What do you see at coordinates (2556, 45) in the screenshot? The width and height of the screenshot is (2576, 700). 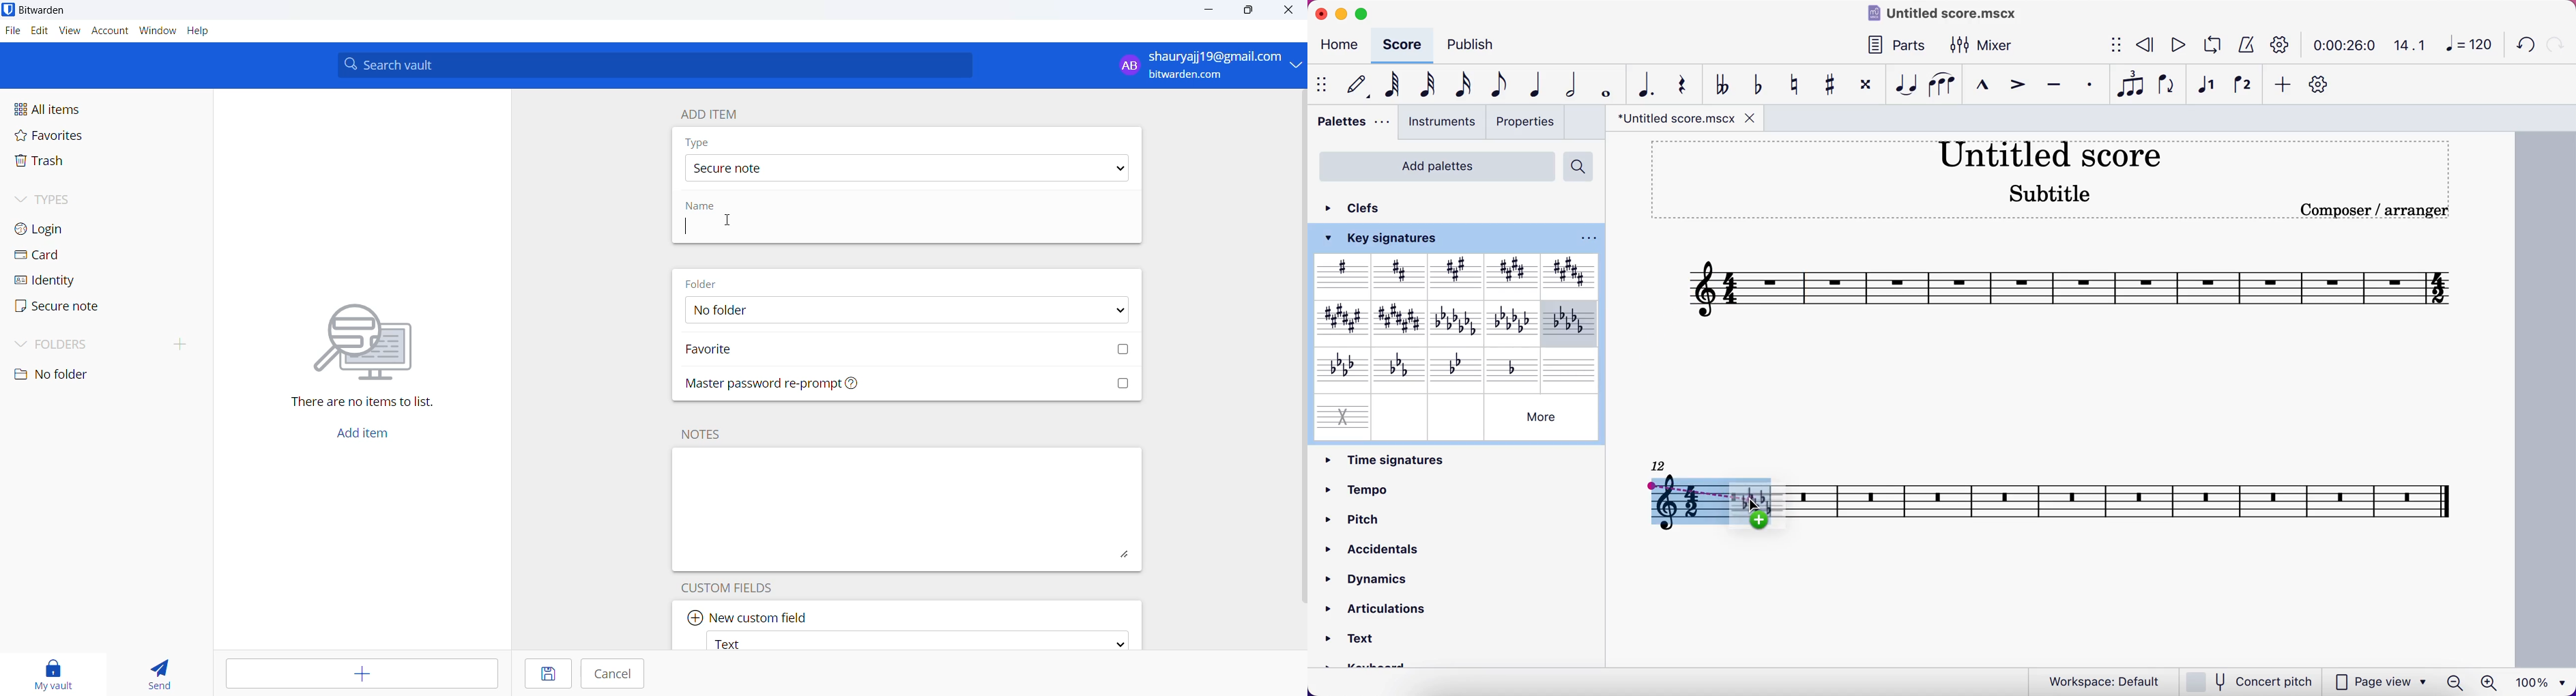 I see `redo` at bounding box center [2556, 45].